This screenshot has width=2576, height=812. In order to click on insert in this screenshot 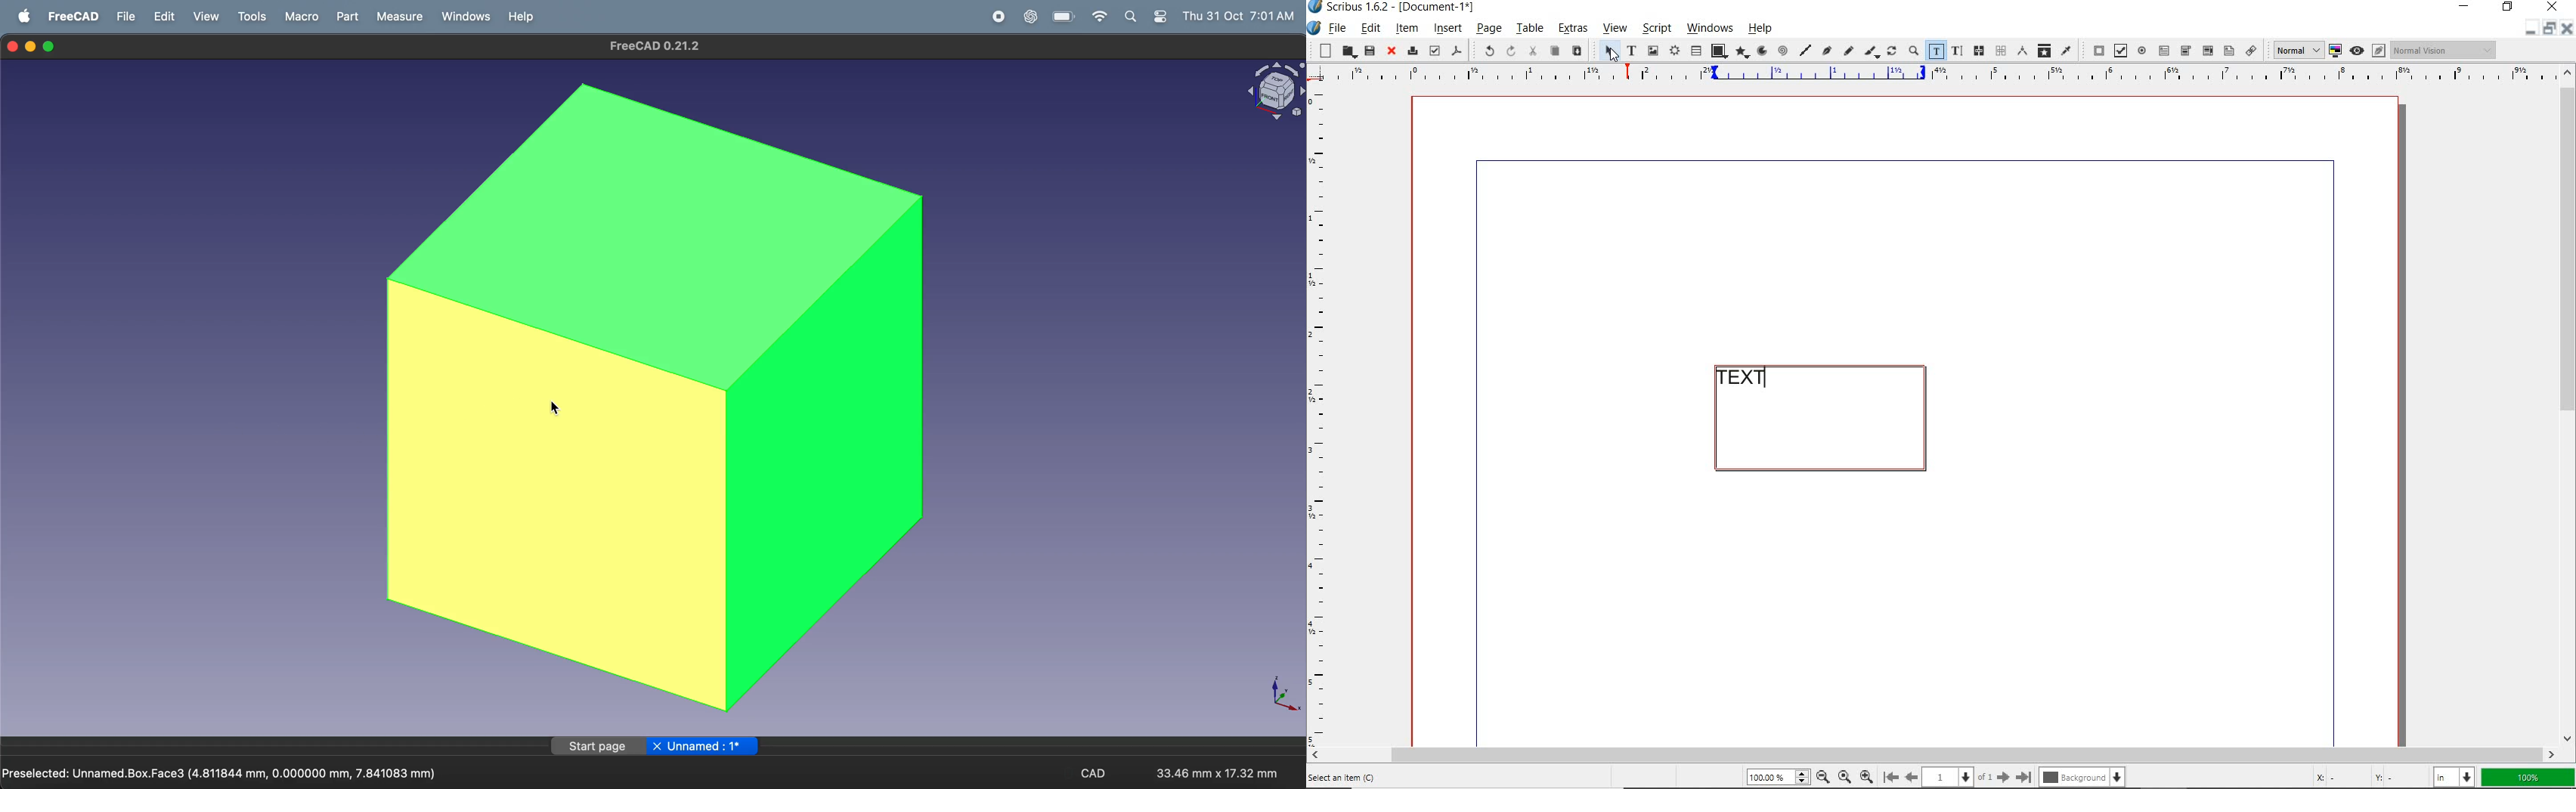, I will do `click(1446, 28)`.